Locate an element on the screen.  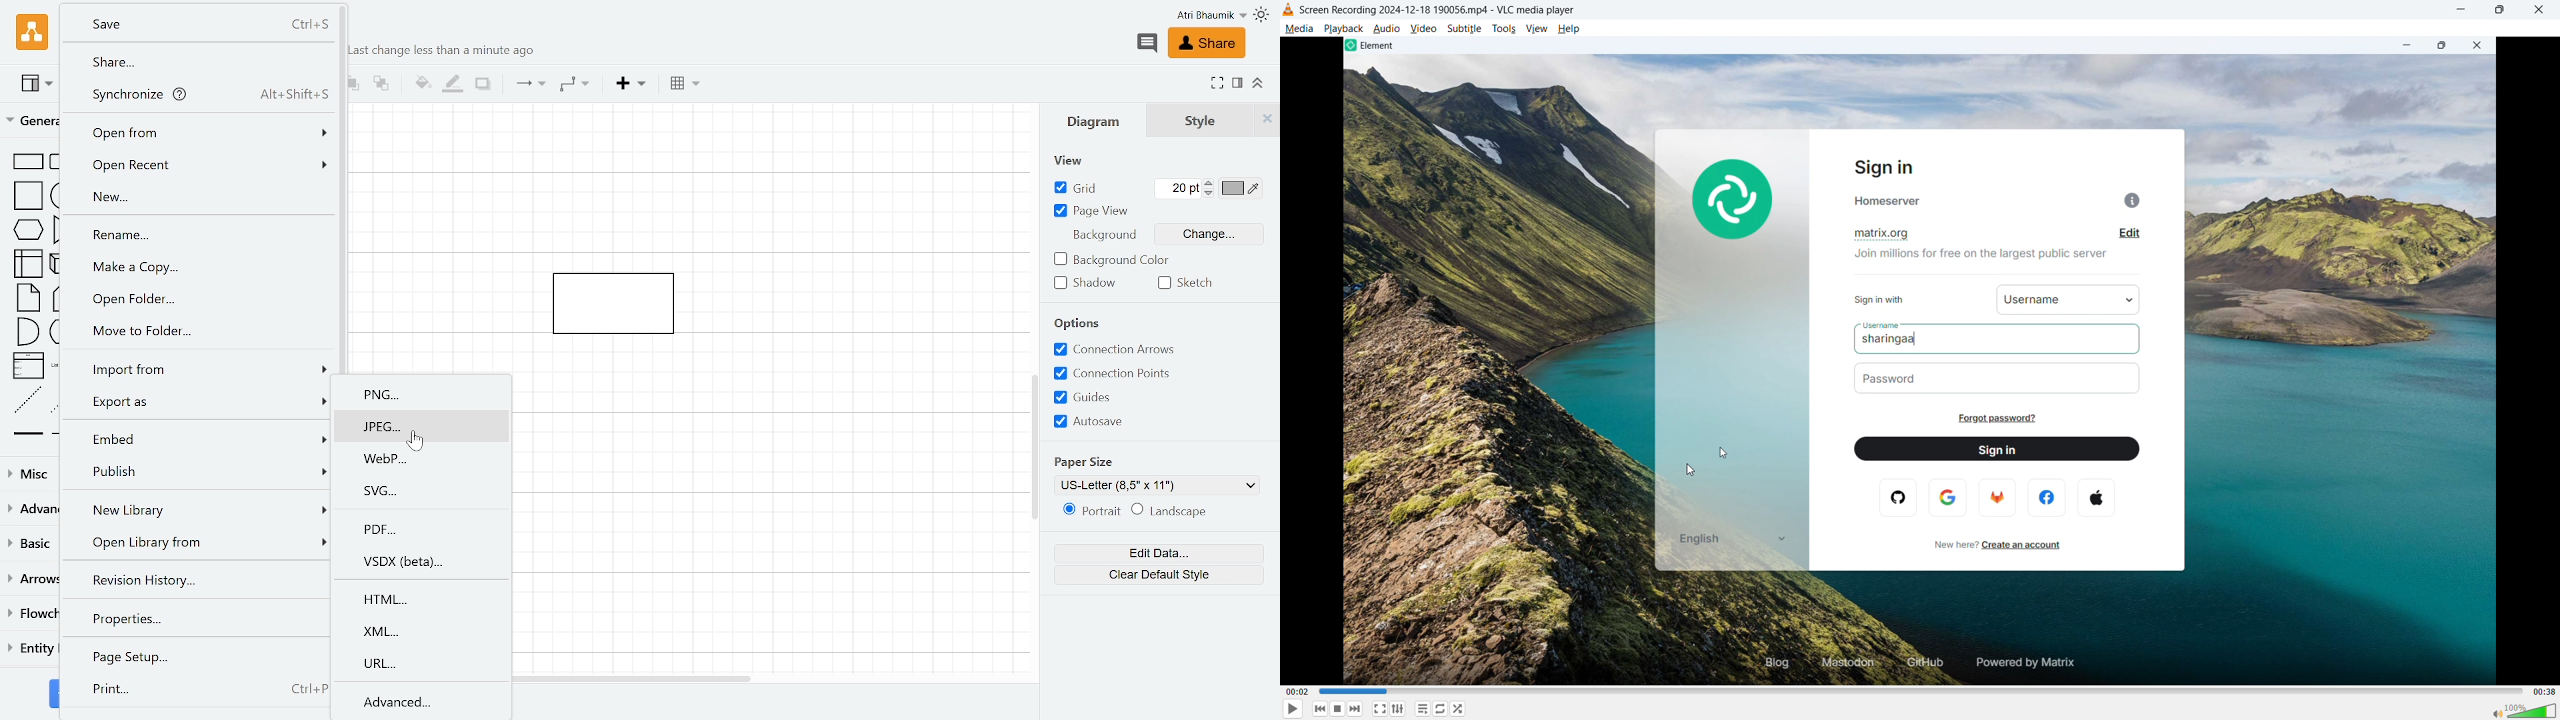
Background is located at coordinates (1103, 236).